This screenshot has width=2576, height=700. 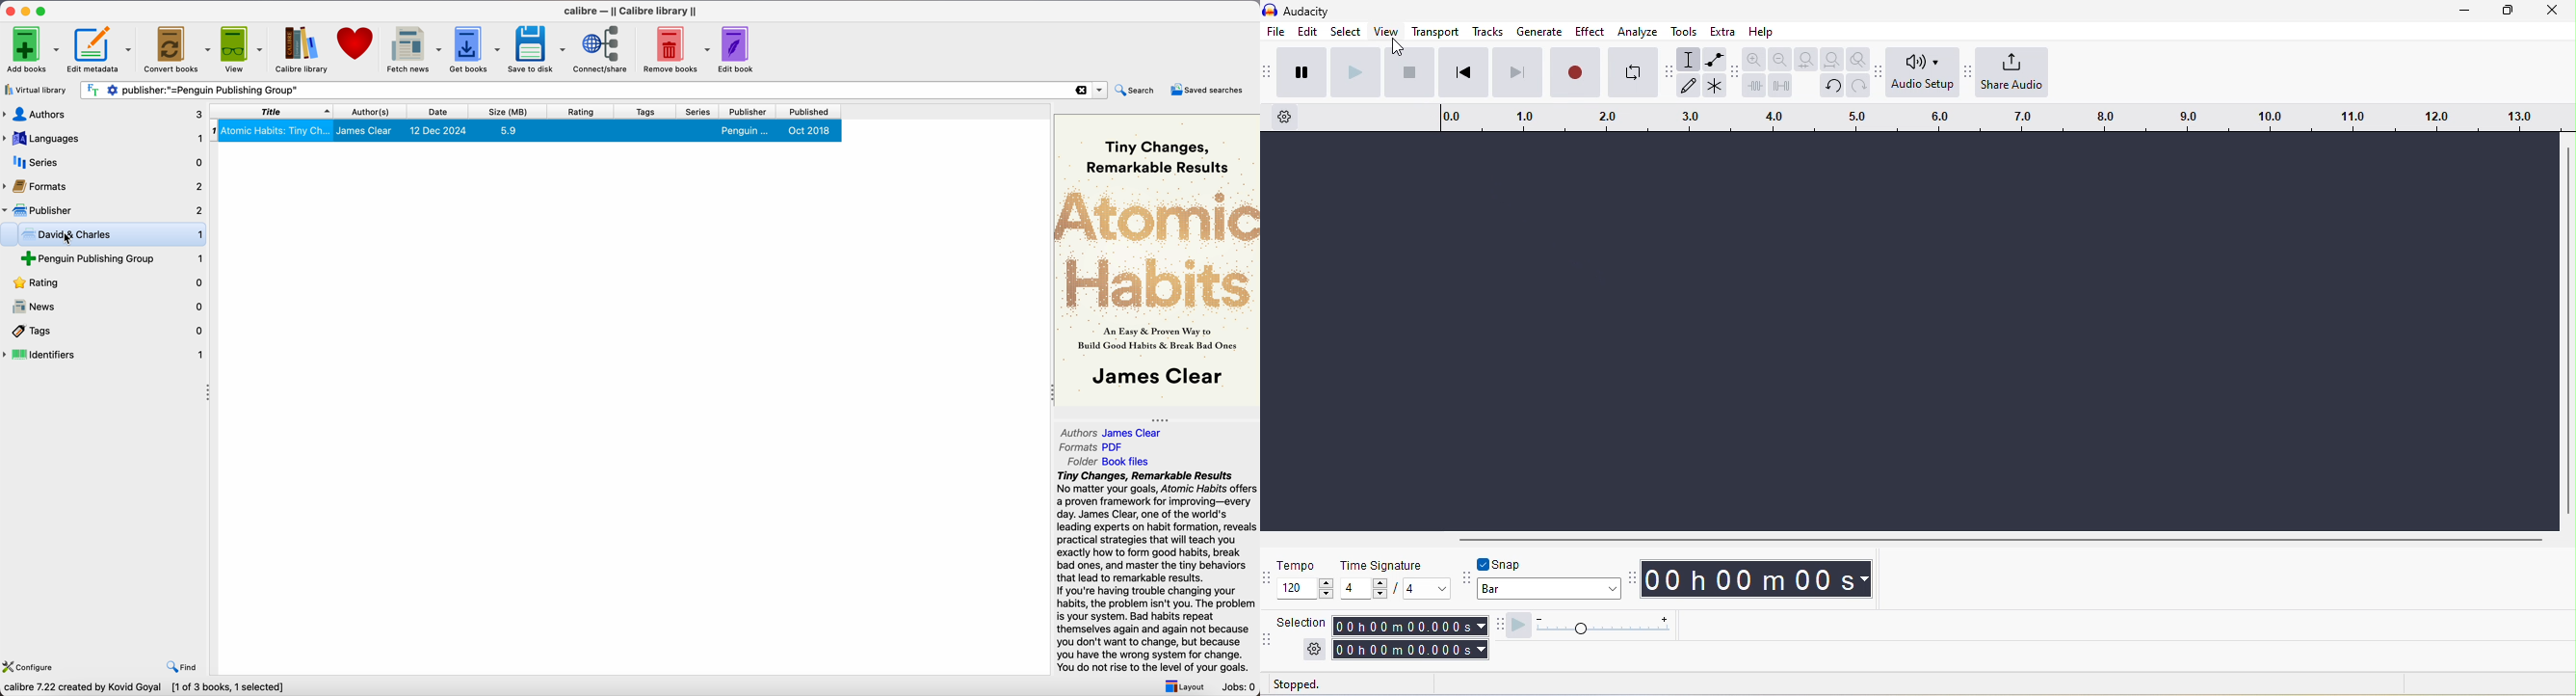 What do you see at coordinates (1435, 31) in the screenshot?
I see `transport` at bounding box center [1435, 31].